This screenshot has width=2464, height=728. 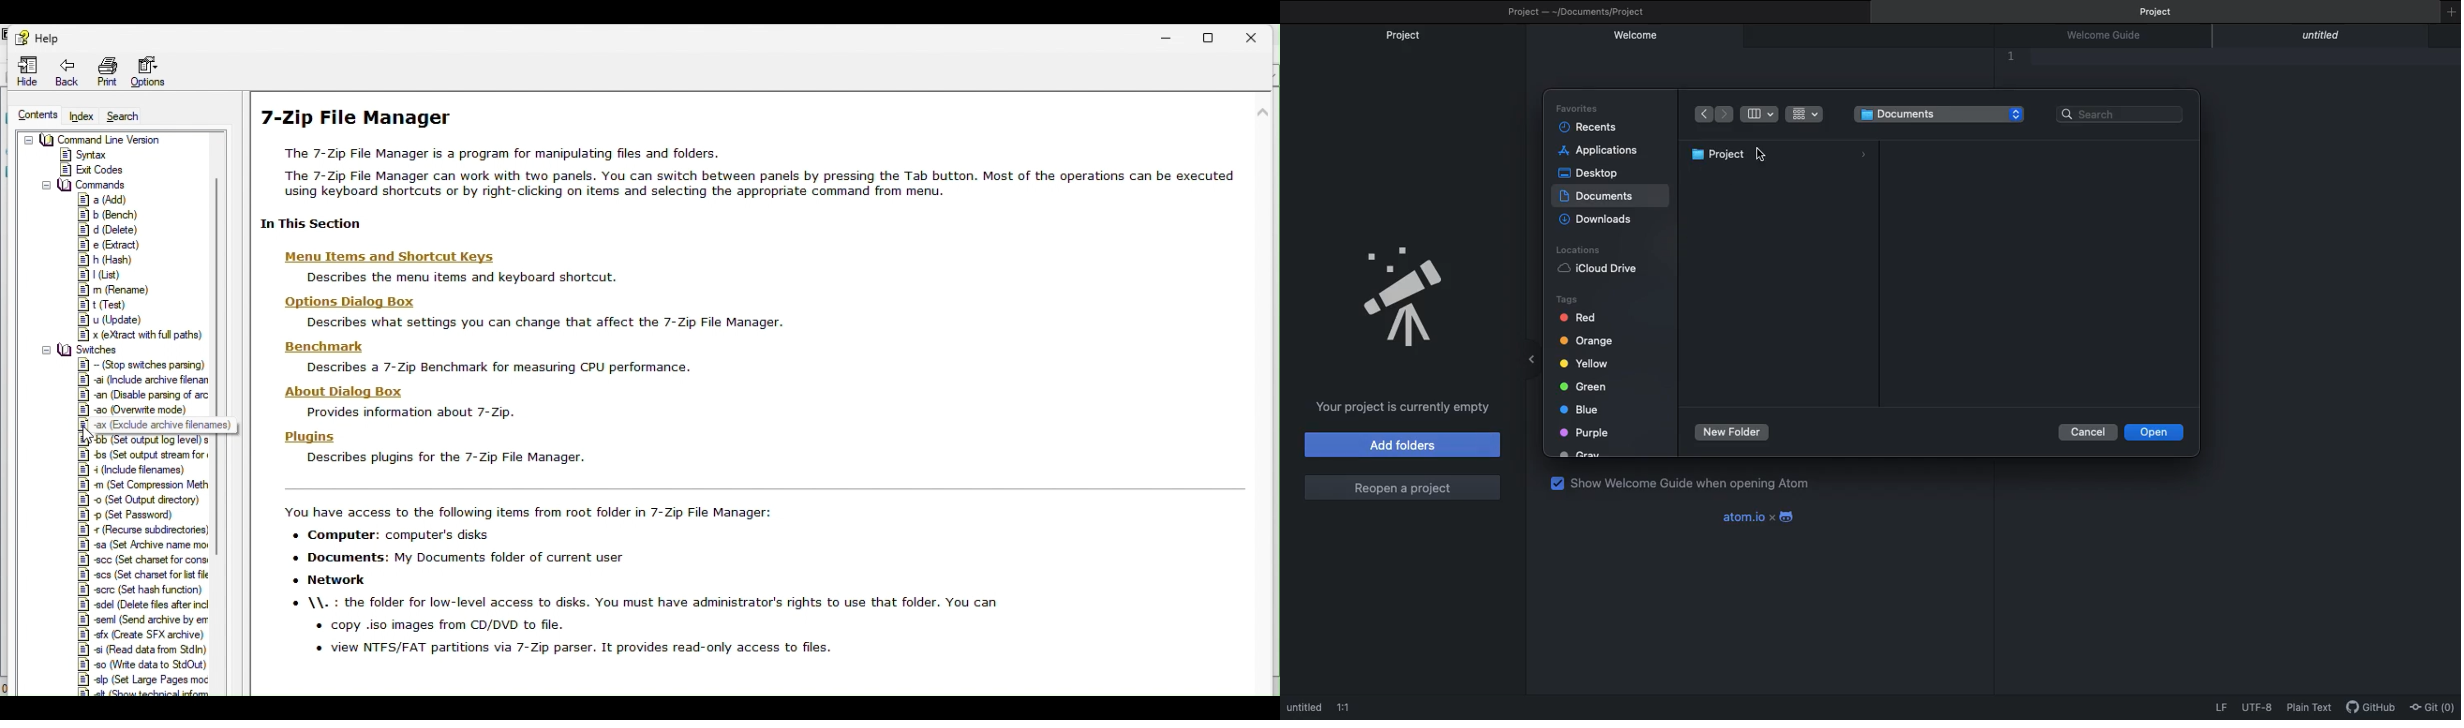 What do you see at coordinates (135, 410) in the screenshot?
I see `#] 20 Overwrte mode)` at bounding box center [135, 410].